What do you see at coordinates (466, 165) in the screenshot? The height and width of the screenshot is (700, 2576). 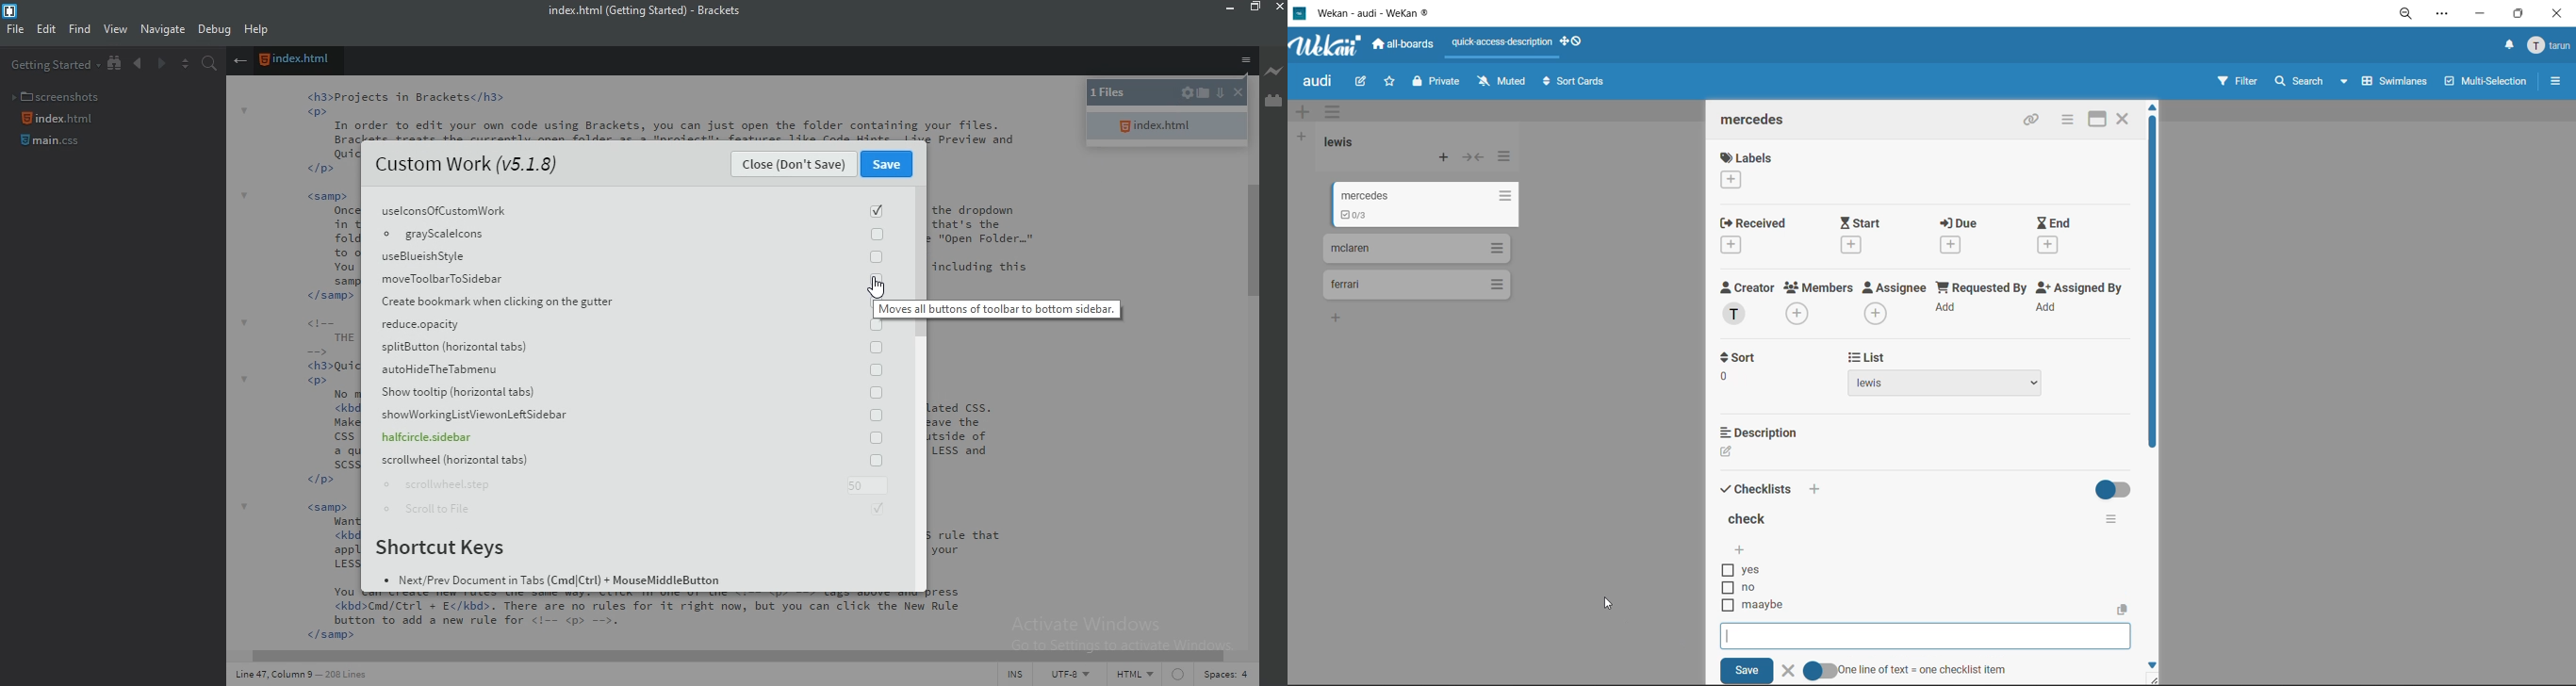 I see `Custom Work (v5.1.8)` at bounding box center [466, 165].